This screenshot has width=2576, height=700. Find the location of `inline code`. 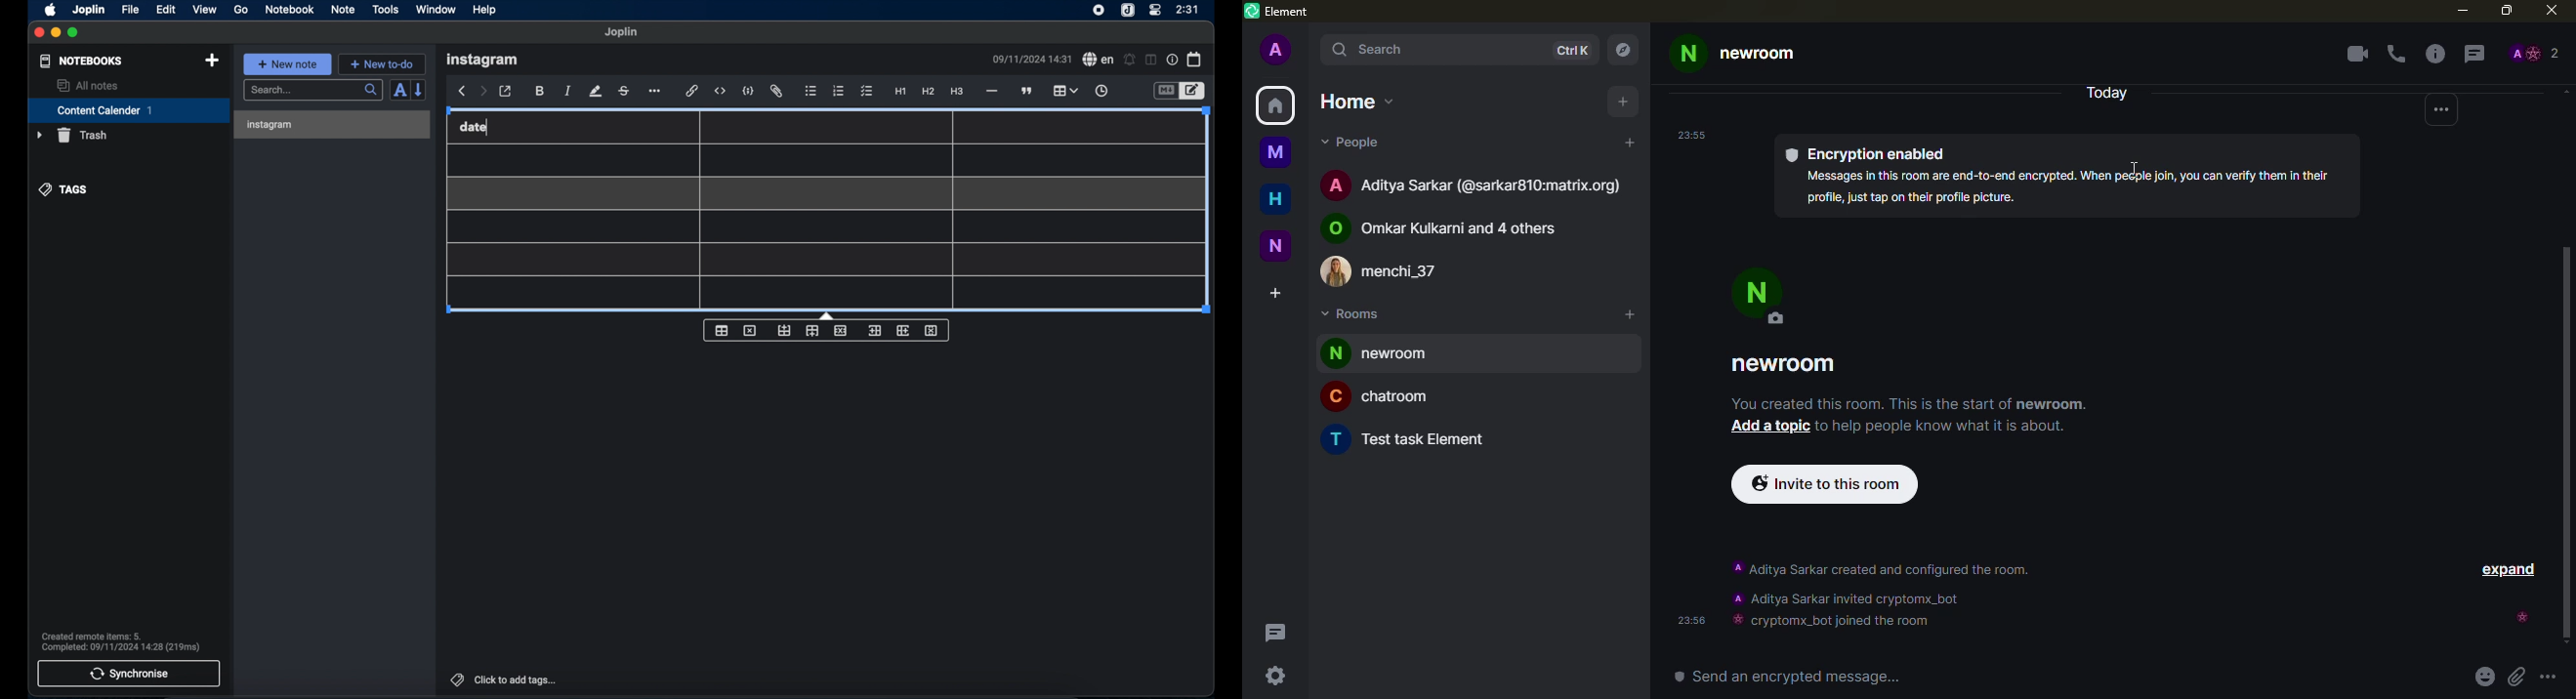

inline code is located at coordinates (721, 91).